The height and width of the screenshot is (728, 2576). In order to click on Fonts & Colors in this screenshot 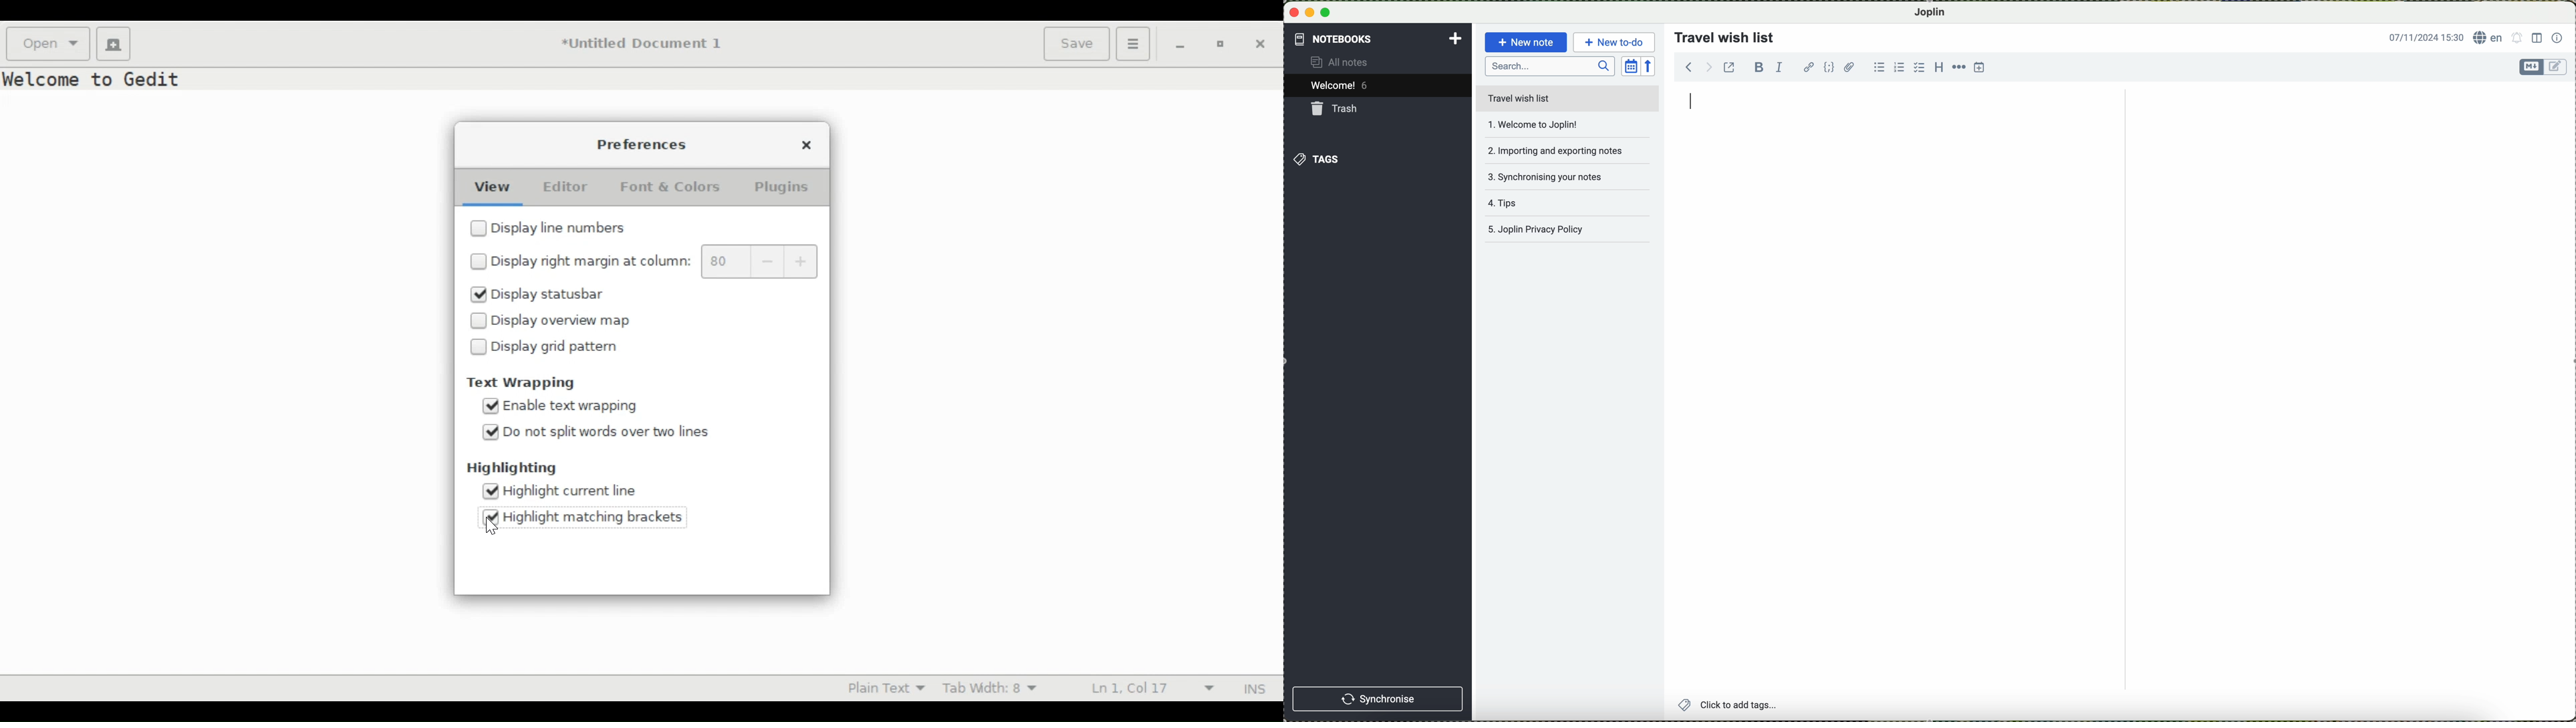, I will do `click(679, 186)`.